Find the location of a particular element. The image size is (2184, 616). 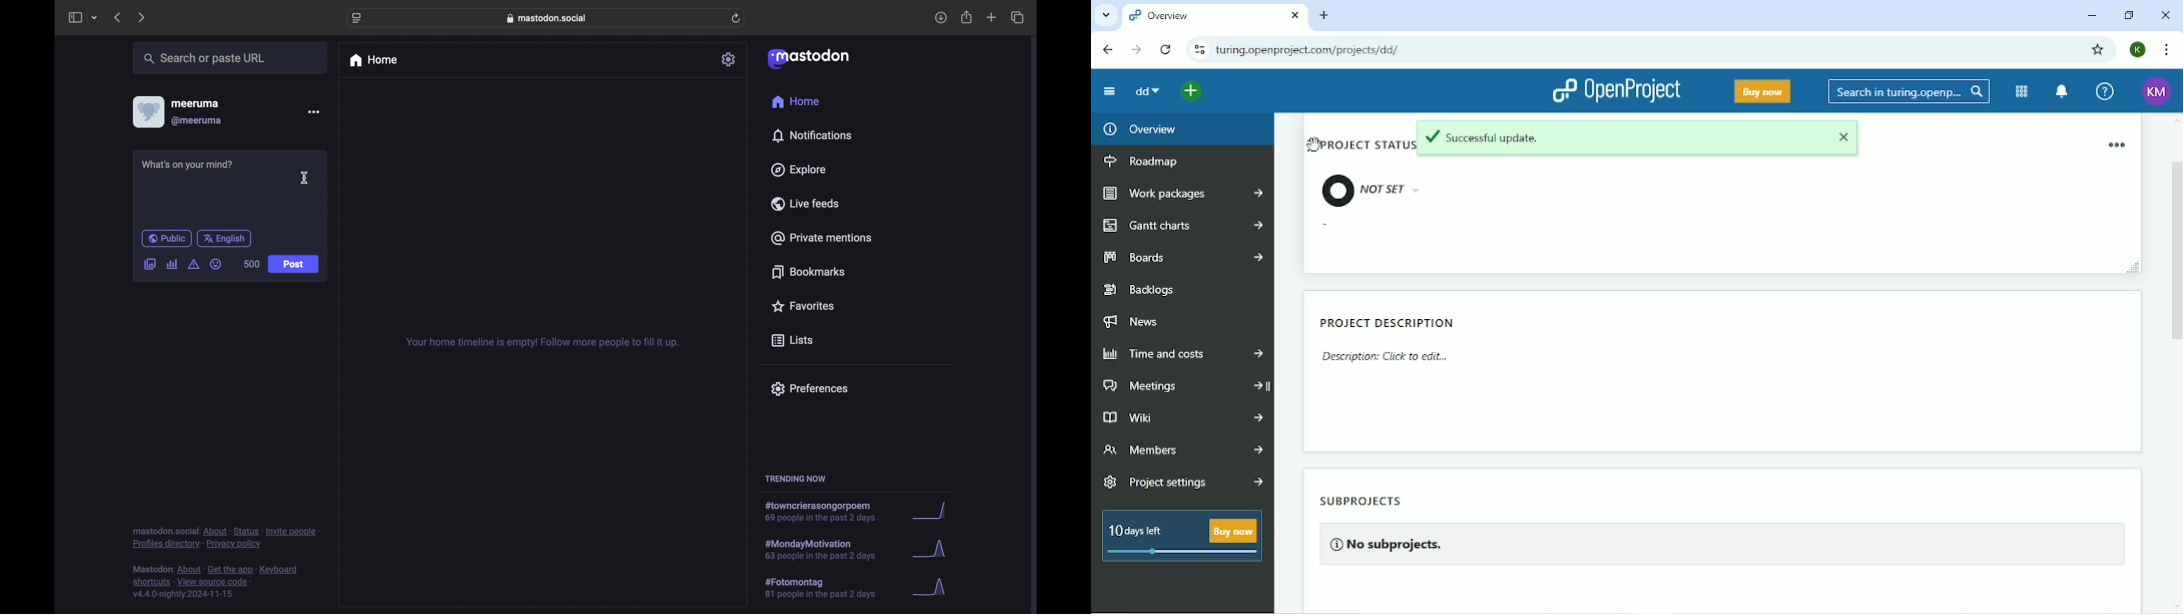

website settings is located at coordinates (358, 18).